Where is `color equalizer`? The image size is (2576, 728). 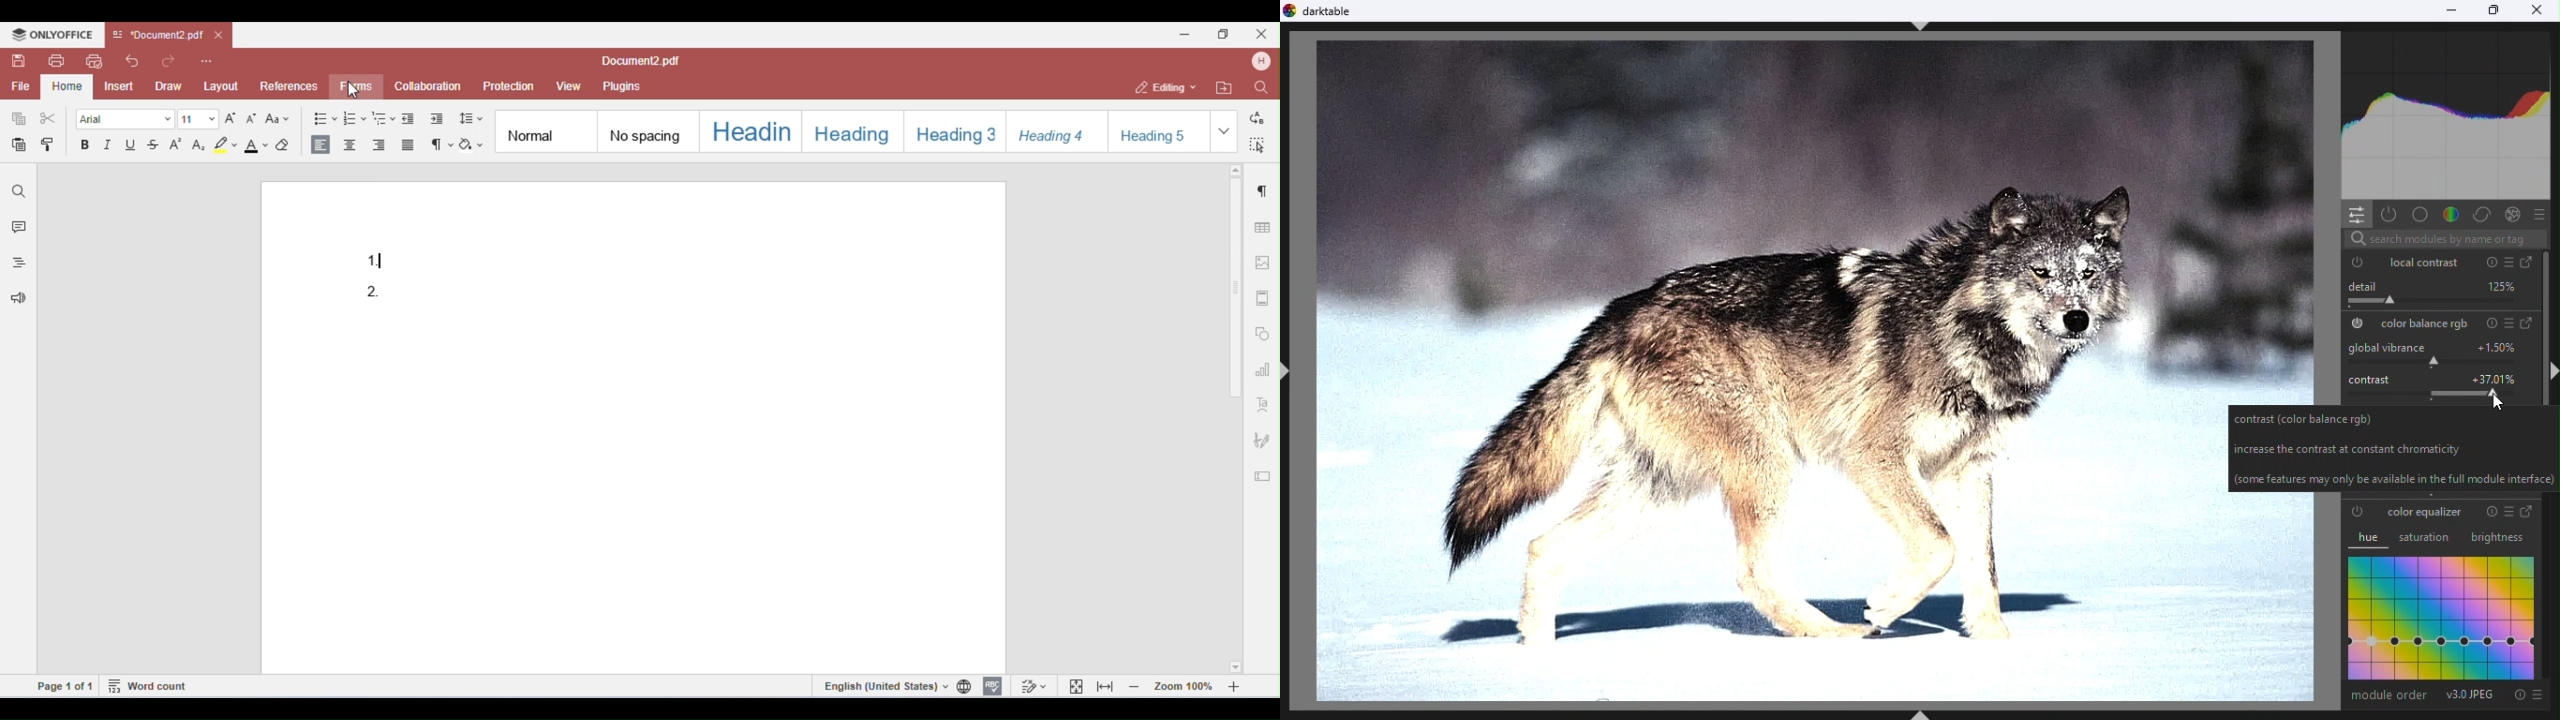
color equalizer is located at coordinates (2426, 511).